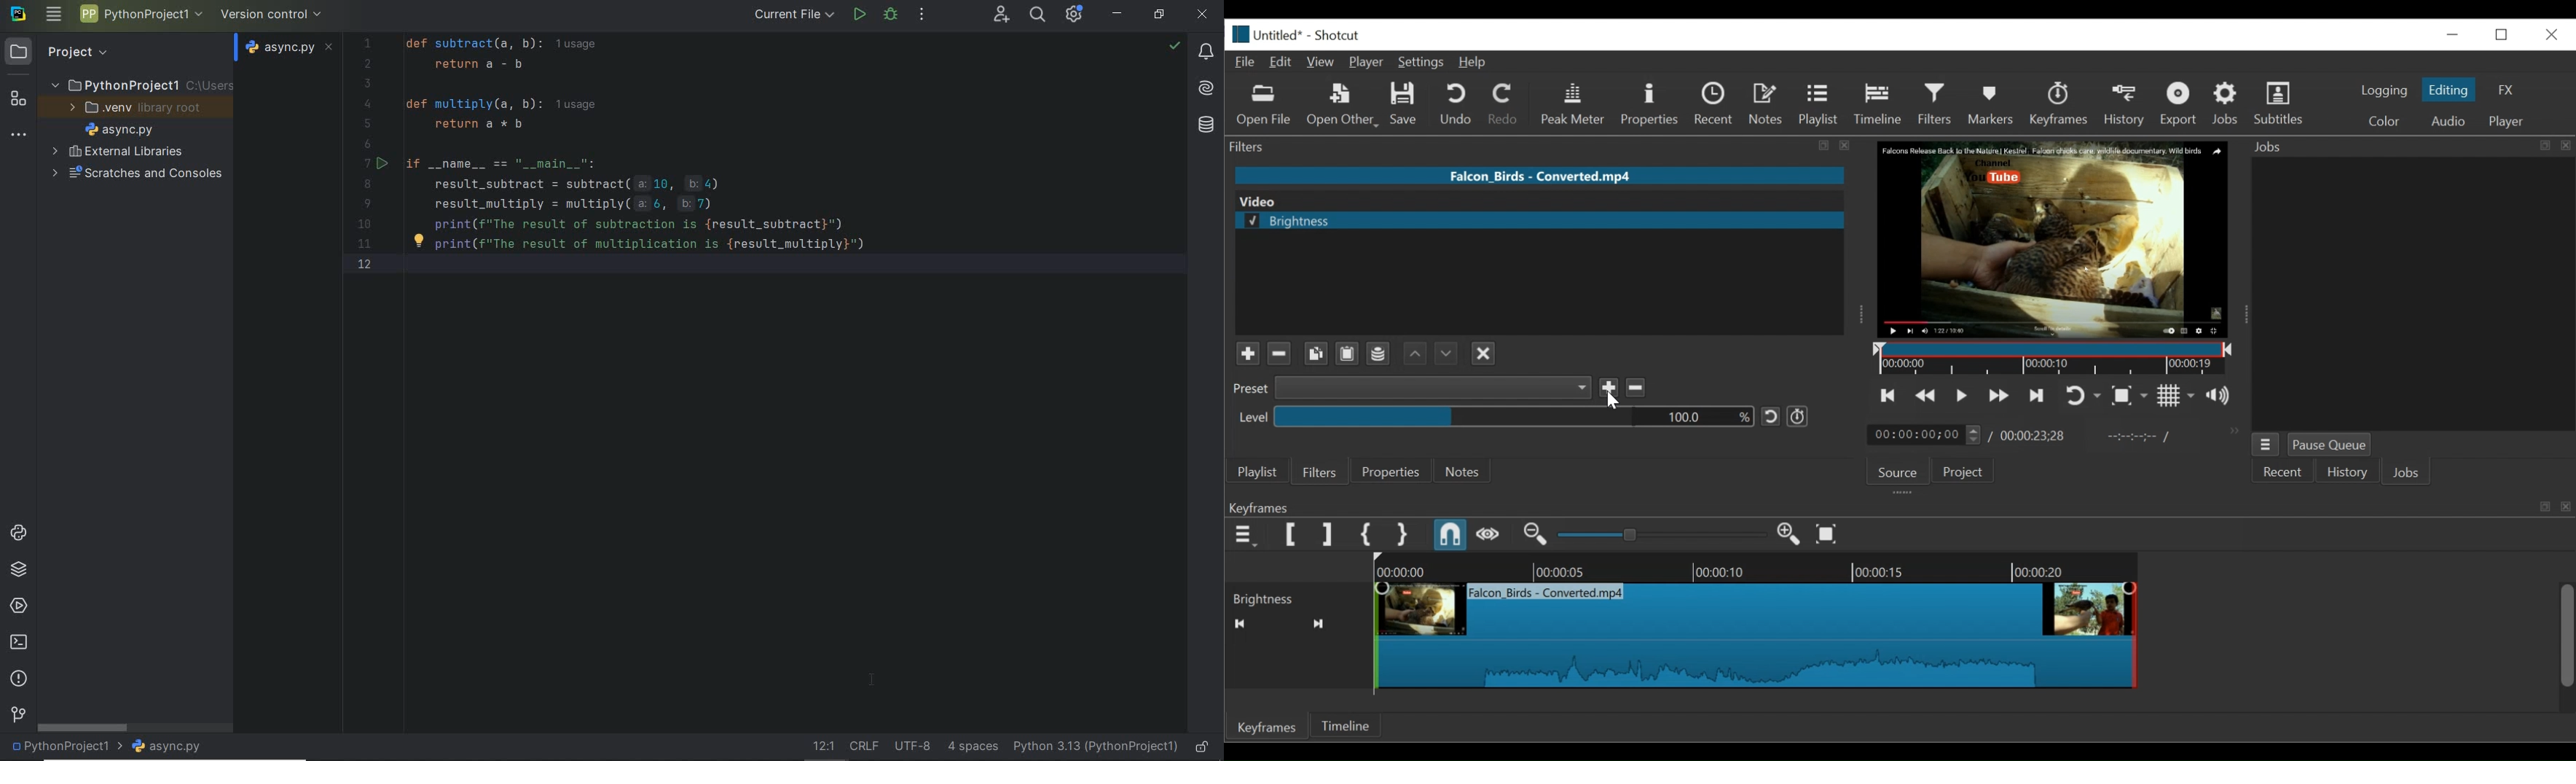  Describe the element at coordinates (1451, 535) in the screenshot. I see `Snap` at that location.